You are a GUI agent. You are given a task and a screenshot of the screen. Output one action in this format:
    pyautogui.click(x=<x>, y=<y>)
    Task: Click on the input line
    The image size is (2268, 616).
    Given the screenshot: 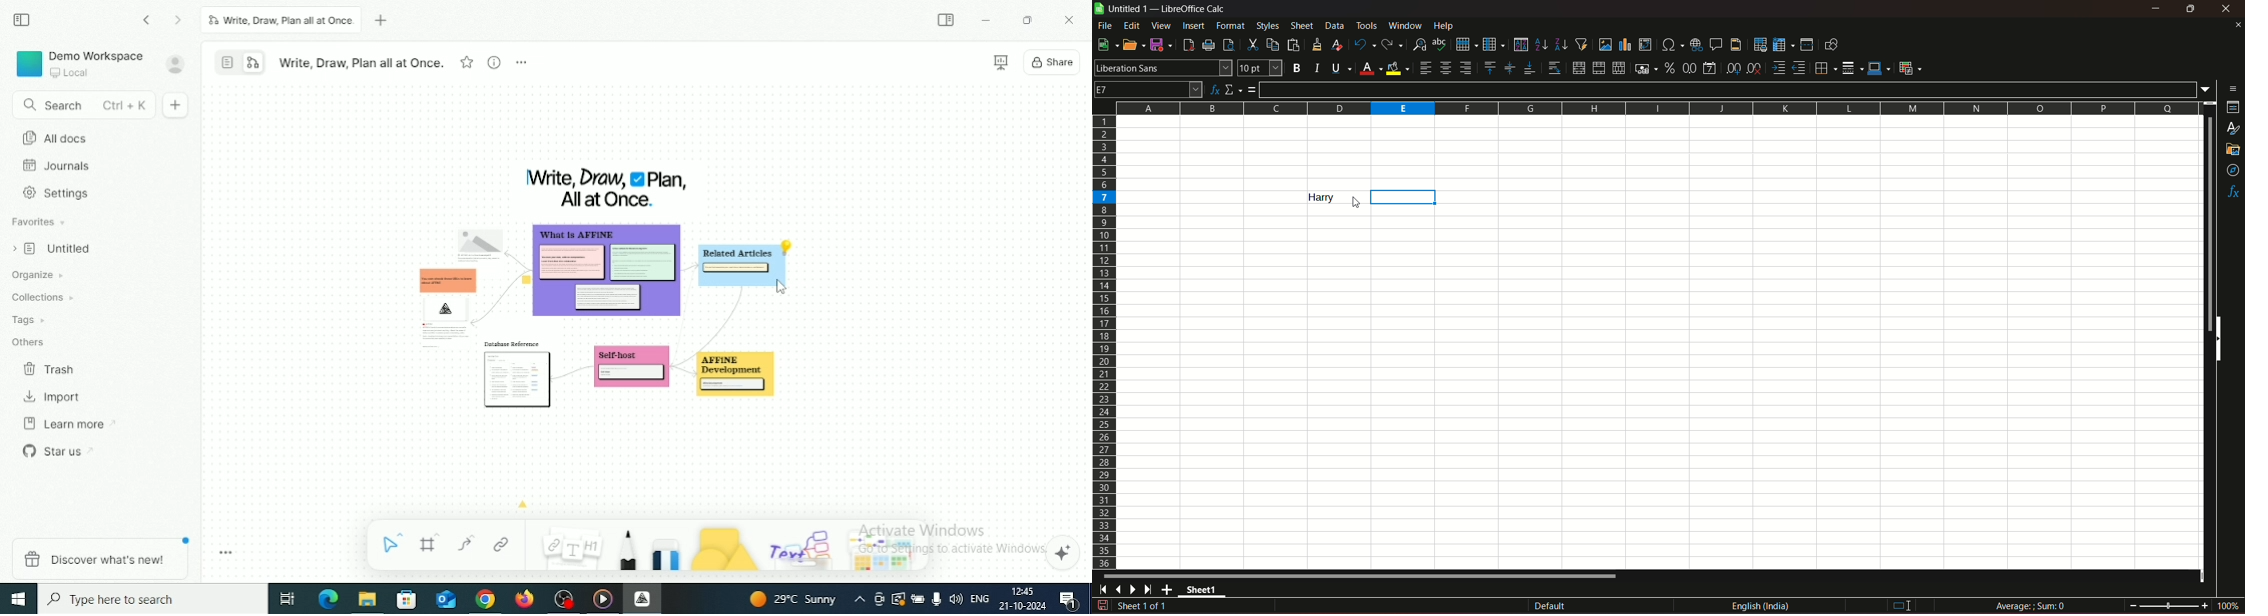 What is the action you would take?
    pyautogui.click(x=1729, y=89)
    